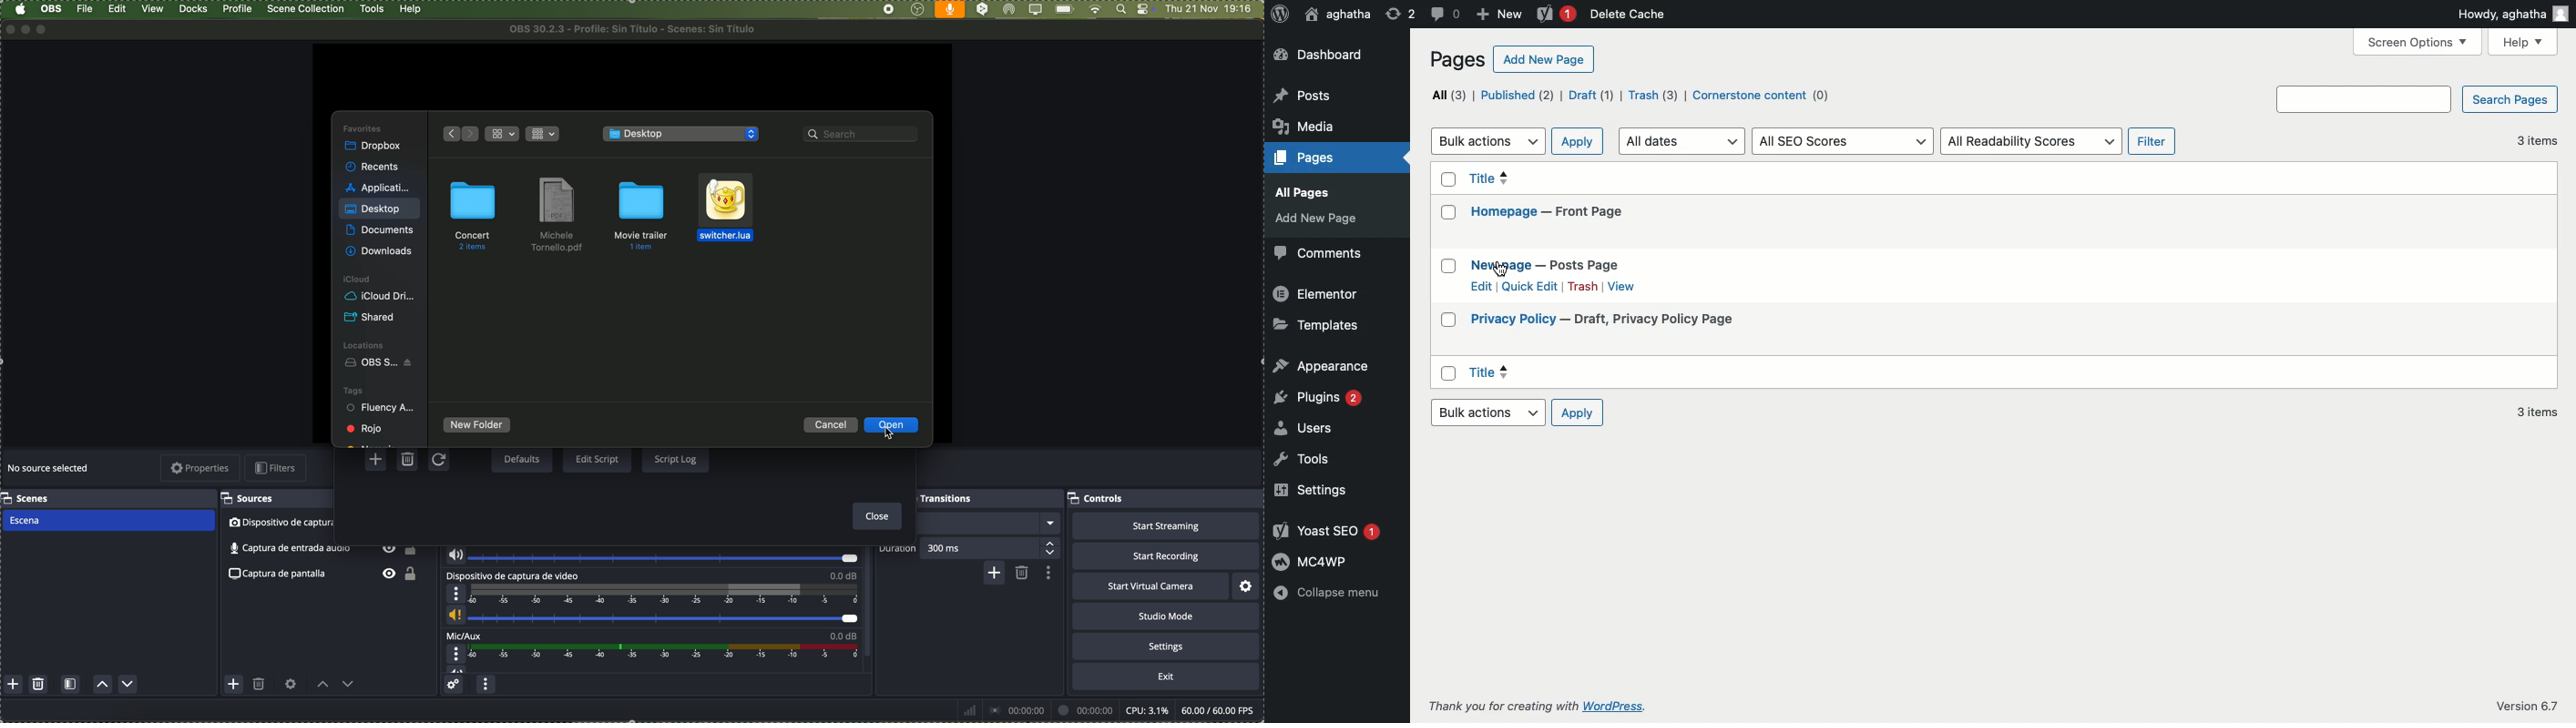 The width and height of the screenshot is (2576, 728). Describe the element at coordinates (1318, 294) in the screenshot. I see `Elementor` at that location.